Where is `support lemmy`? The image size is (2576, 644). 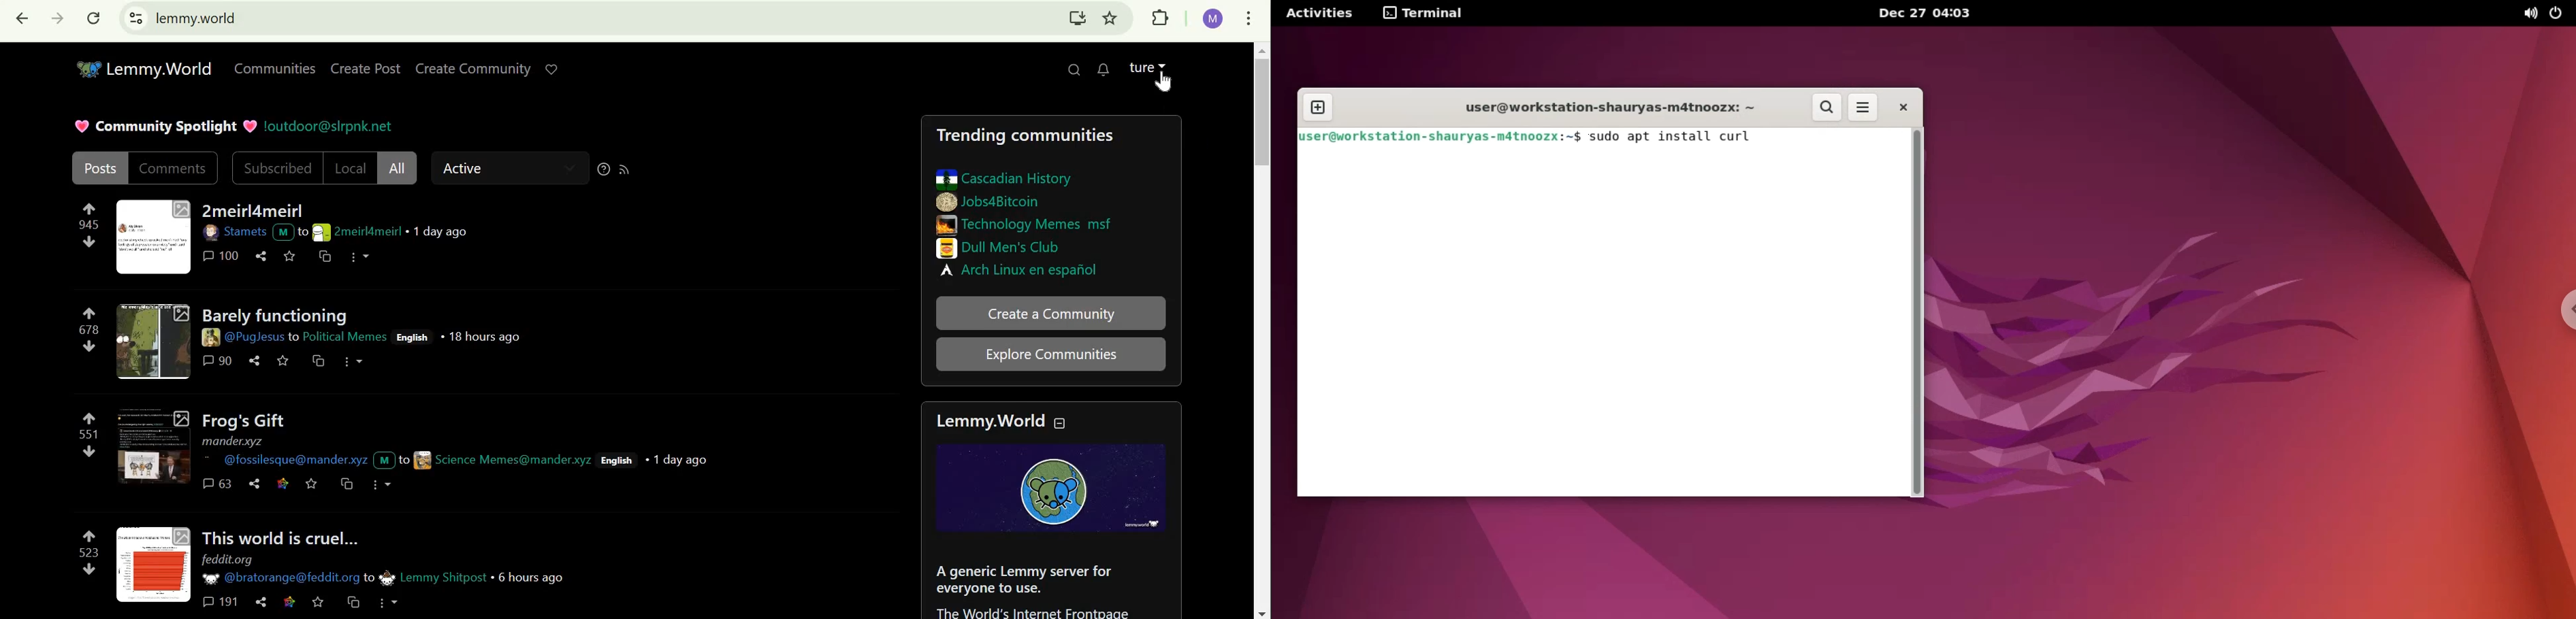
support lemmy is located at coordinates (555, 67).